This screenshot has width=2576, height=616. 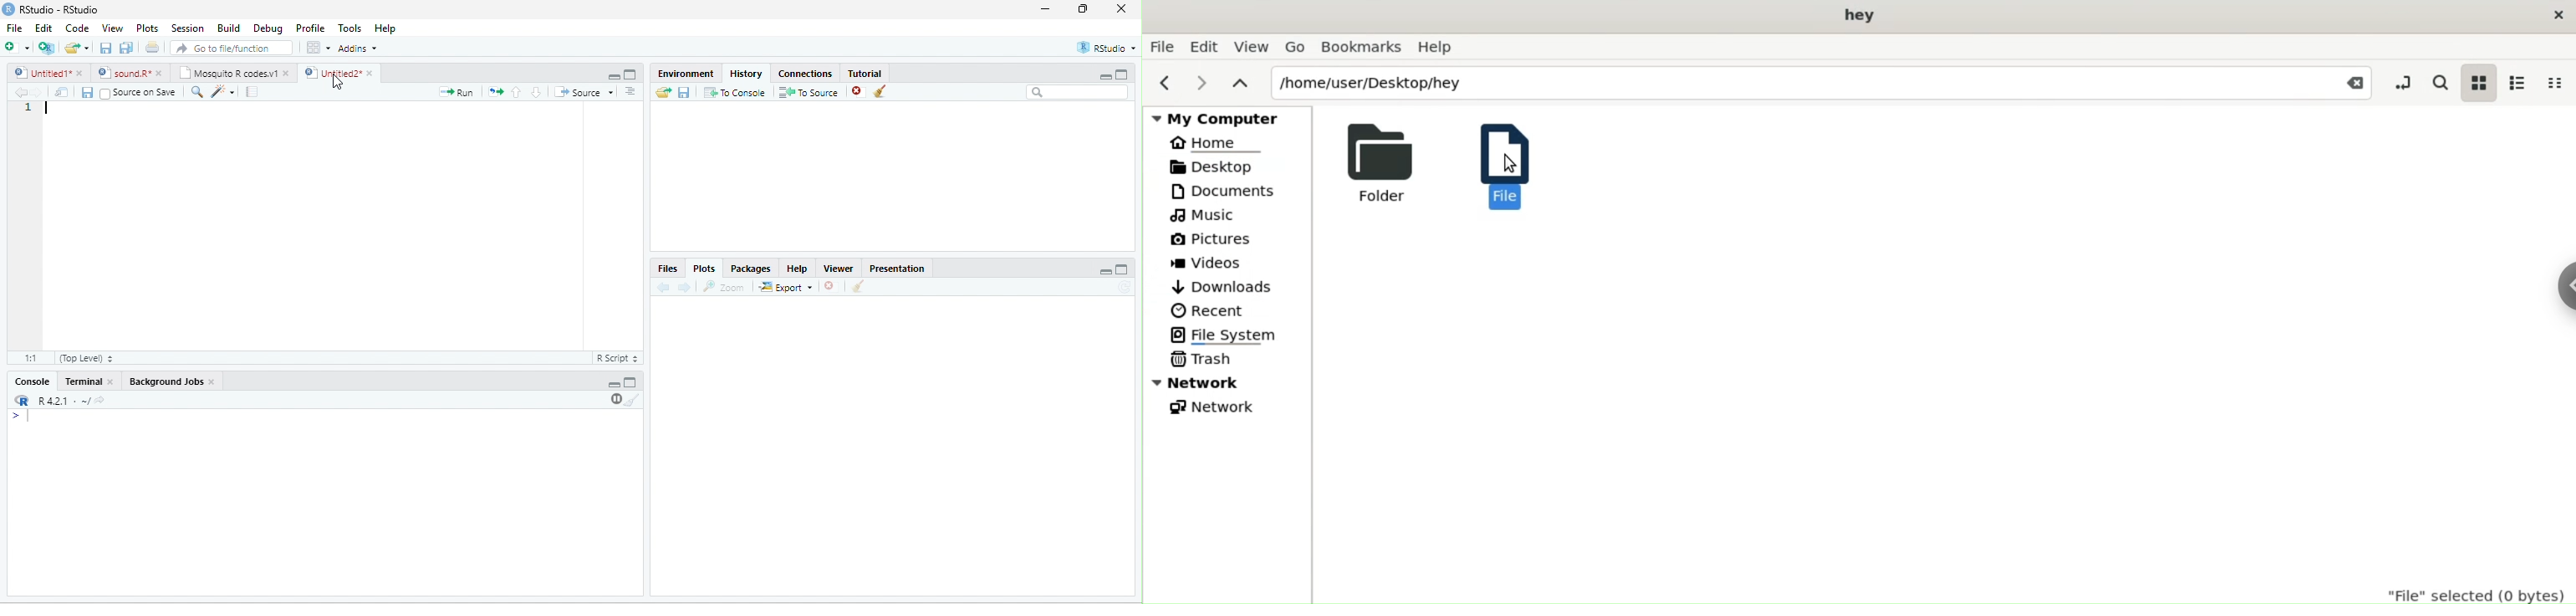 What do you see at coordinates (21, 93) in the screenshot?
I see `back` at bounding box center [21, 93].